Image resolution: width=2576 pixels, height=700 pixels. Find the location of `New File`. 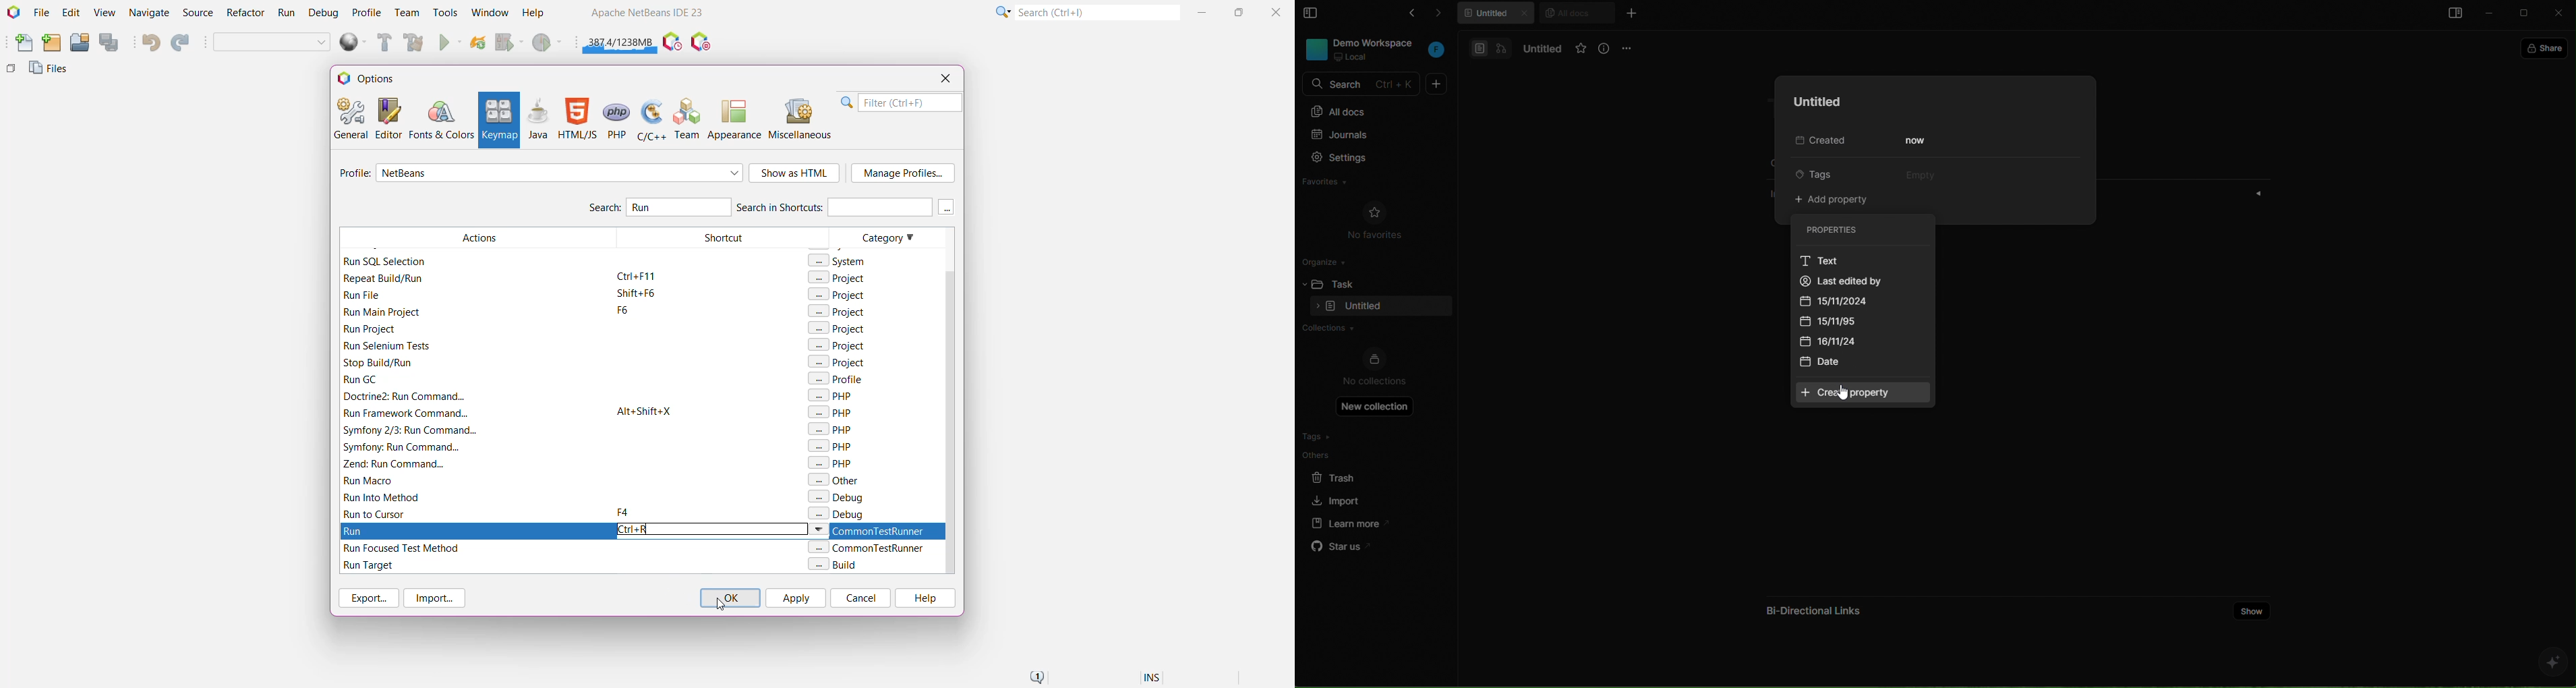

New File is located at coordinates (21, 44).